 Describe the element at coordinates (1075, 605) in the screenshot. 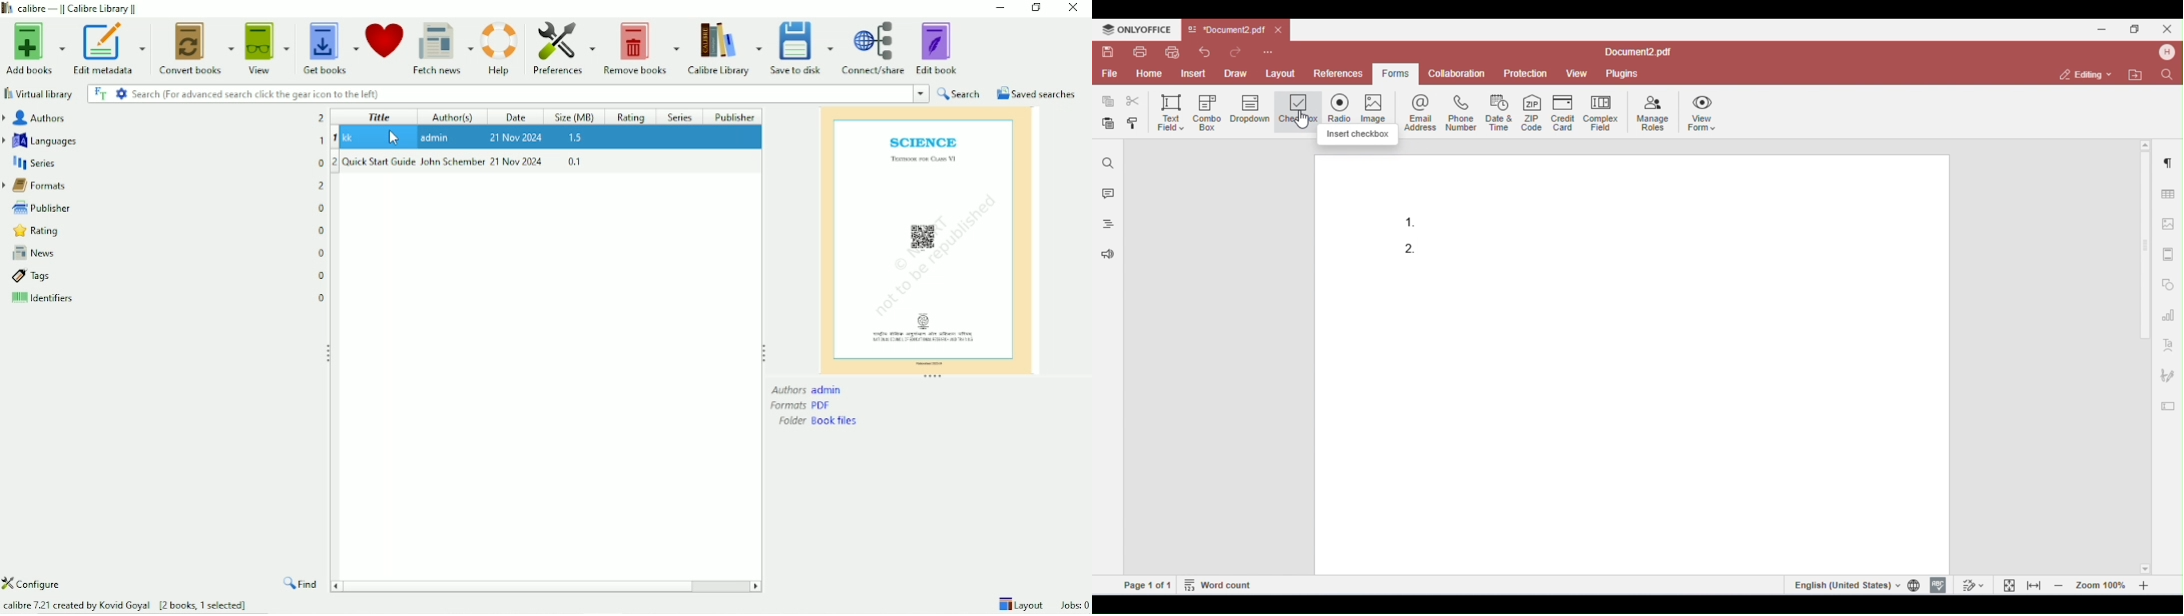

I see `Jobs` at that location.